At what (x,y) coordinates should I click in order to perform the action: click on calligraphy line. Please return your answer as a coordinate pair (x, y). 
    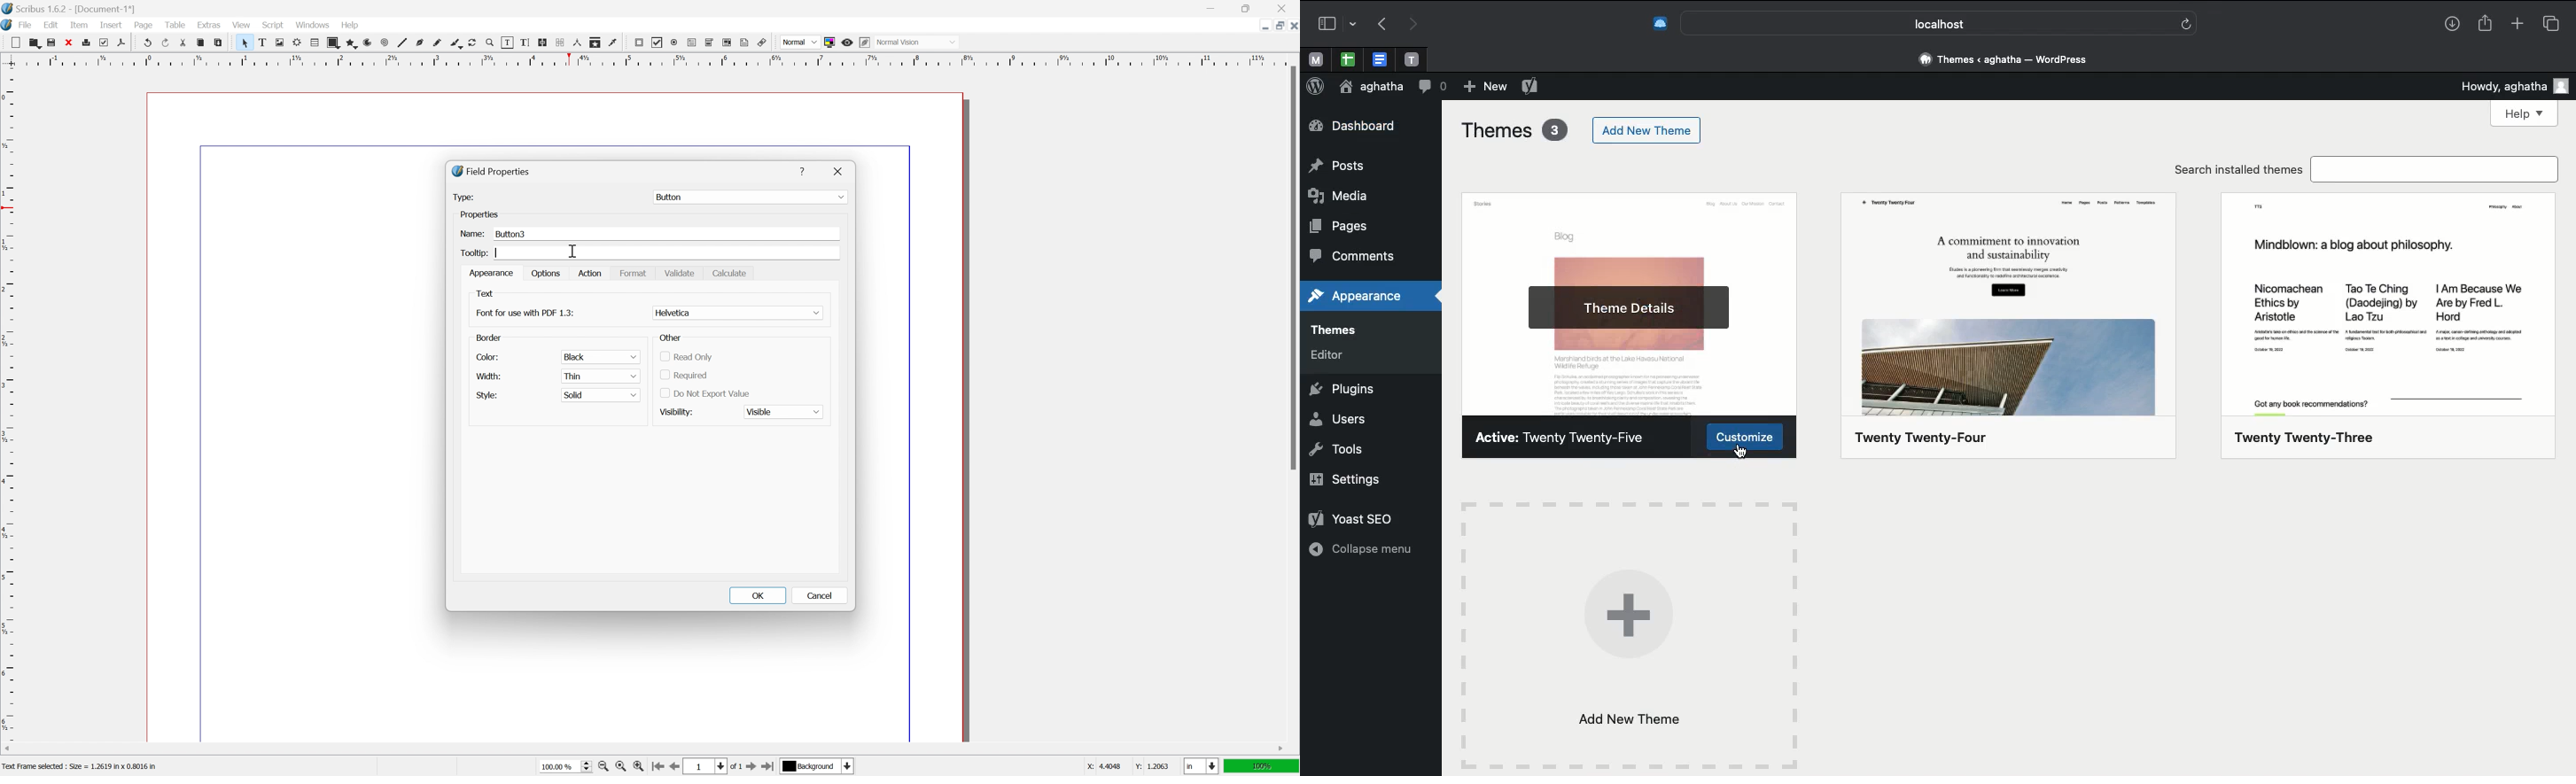
    Looking at the image, I should click on (455, 43).